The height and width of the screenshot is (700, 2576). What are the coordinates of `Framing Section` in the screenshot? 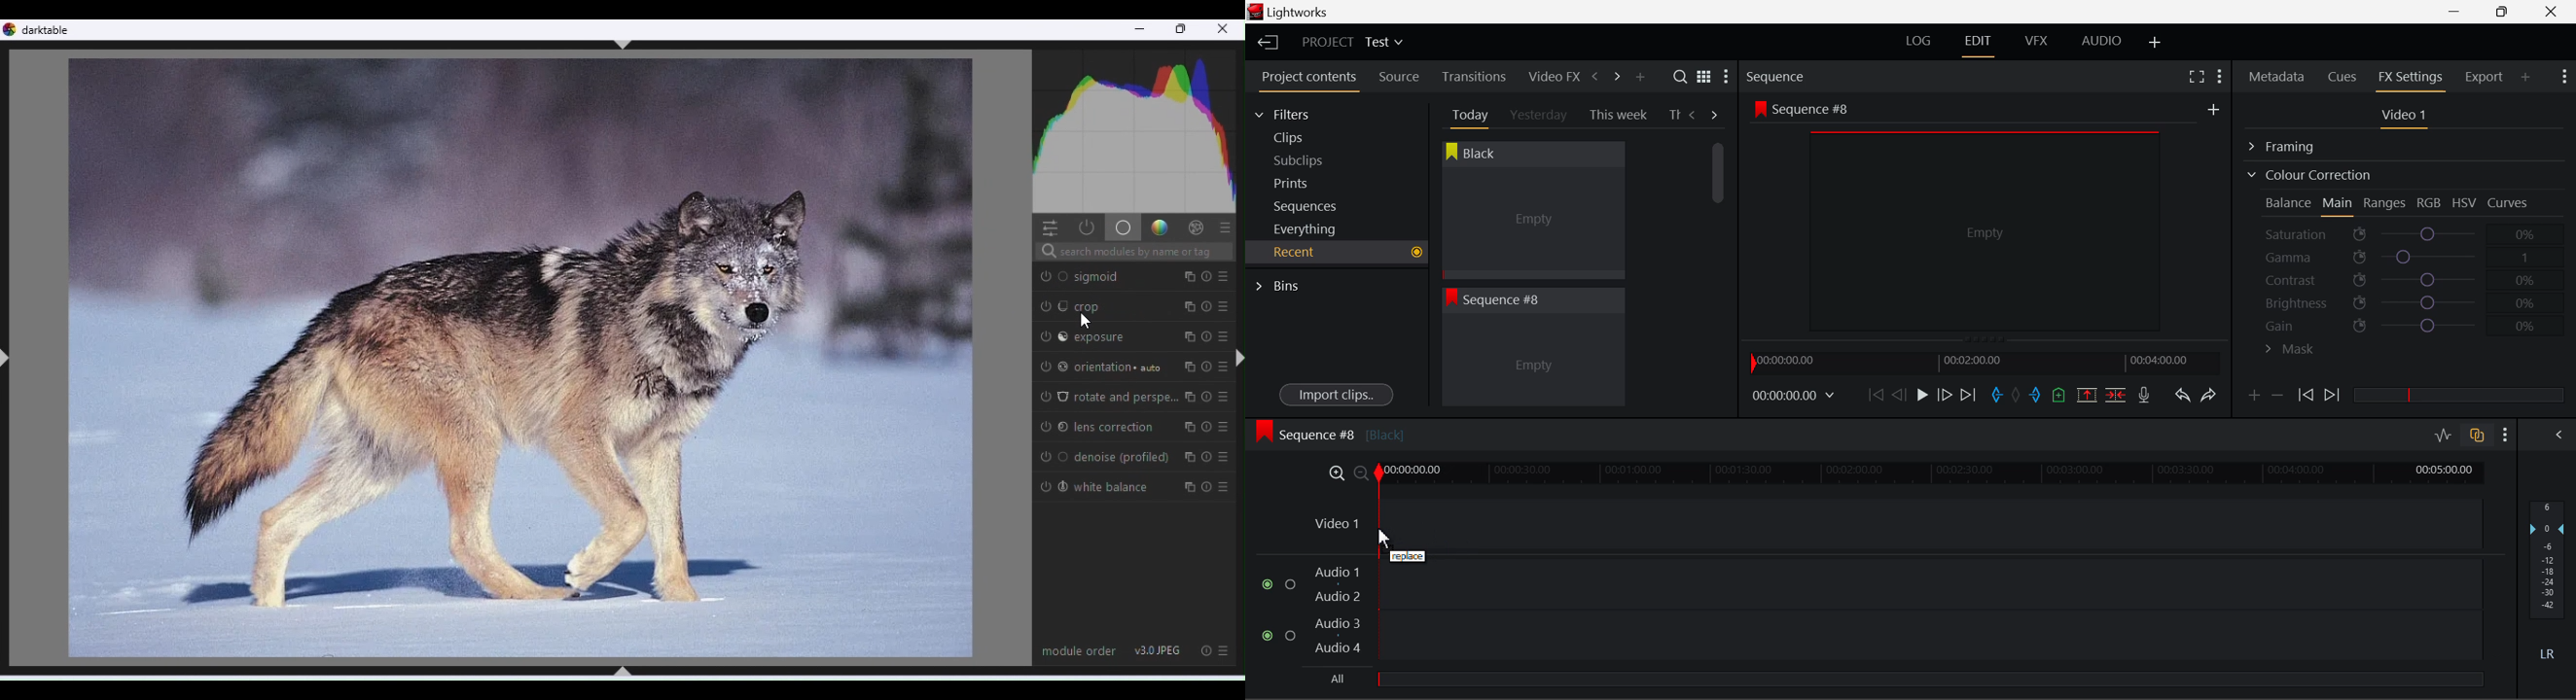 It's located at (2293, 144).